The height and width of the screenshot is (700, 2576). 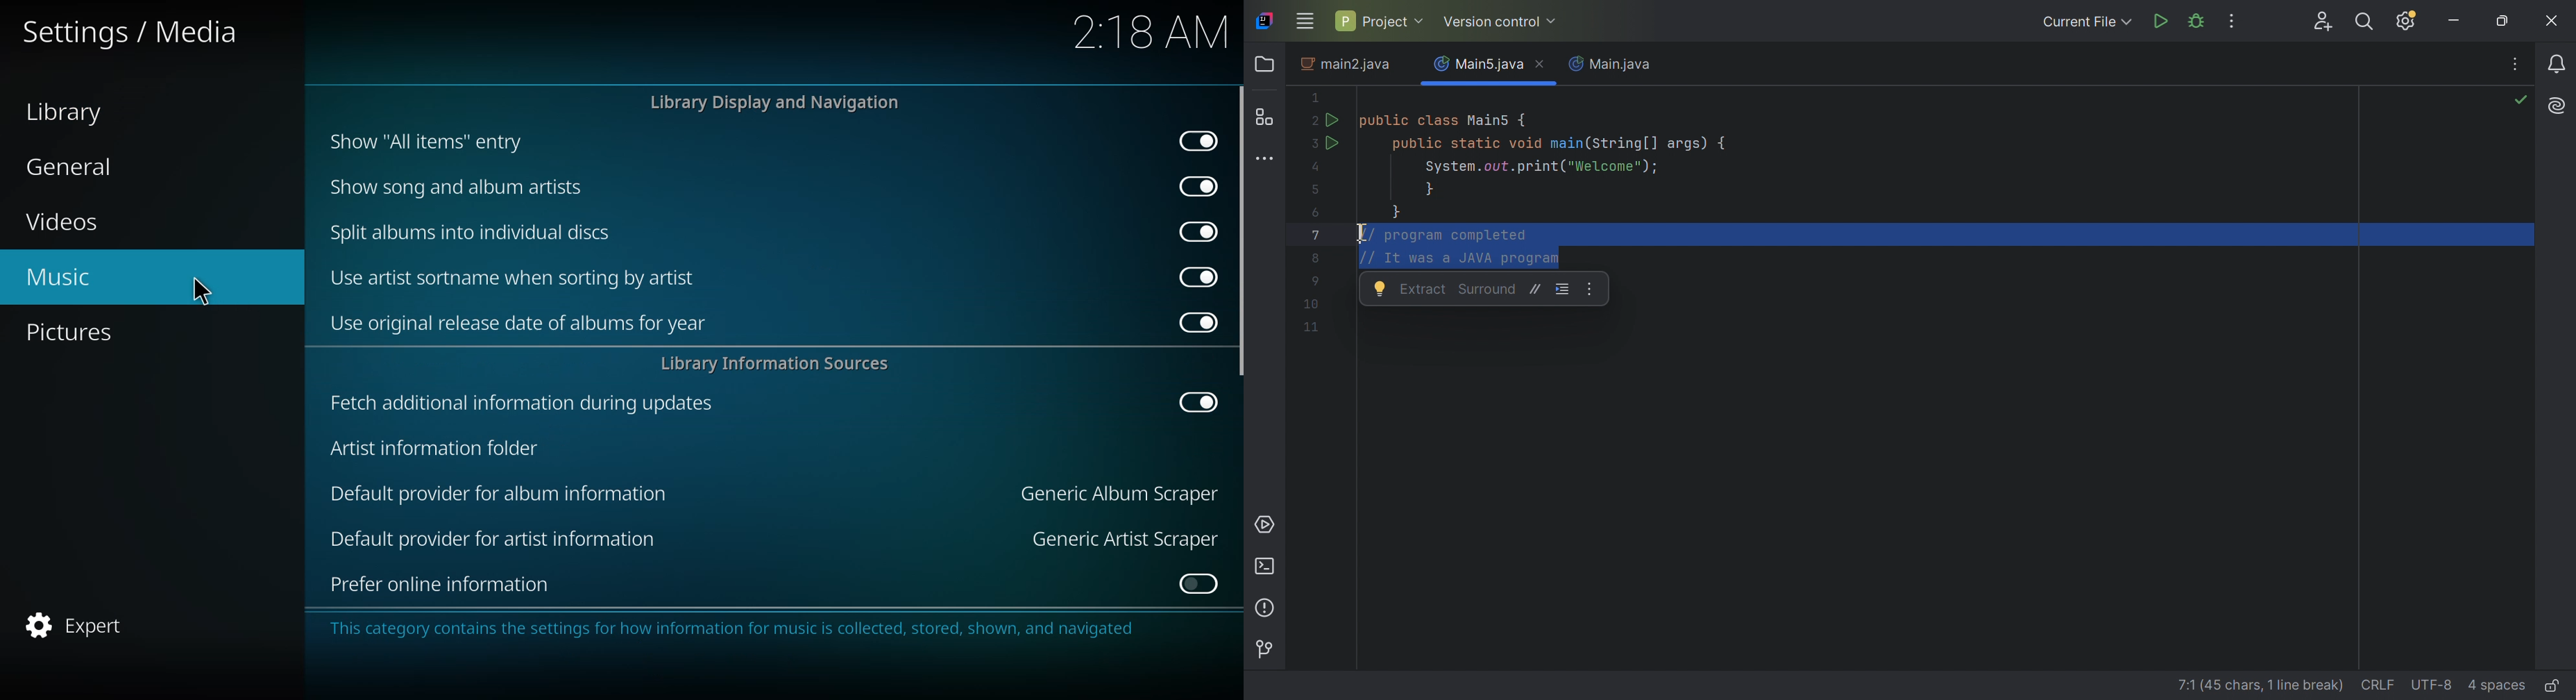 What do you see at coordinates (450, 584) in the screenshot?
I see `prefer online information` at bounding box center [450, 584].